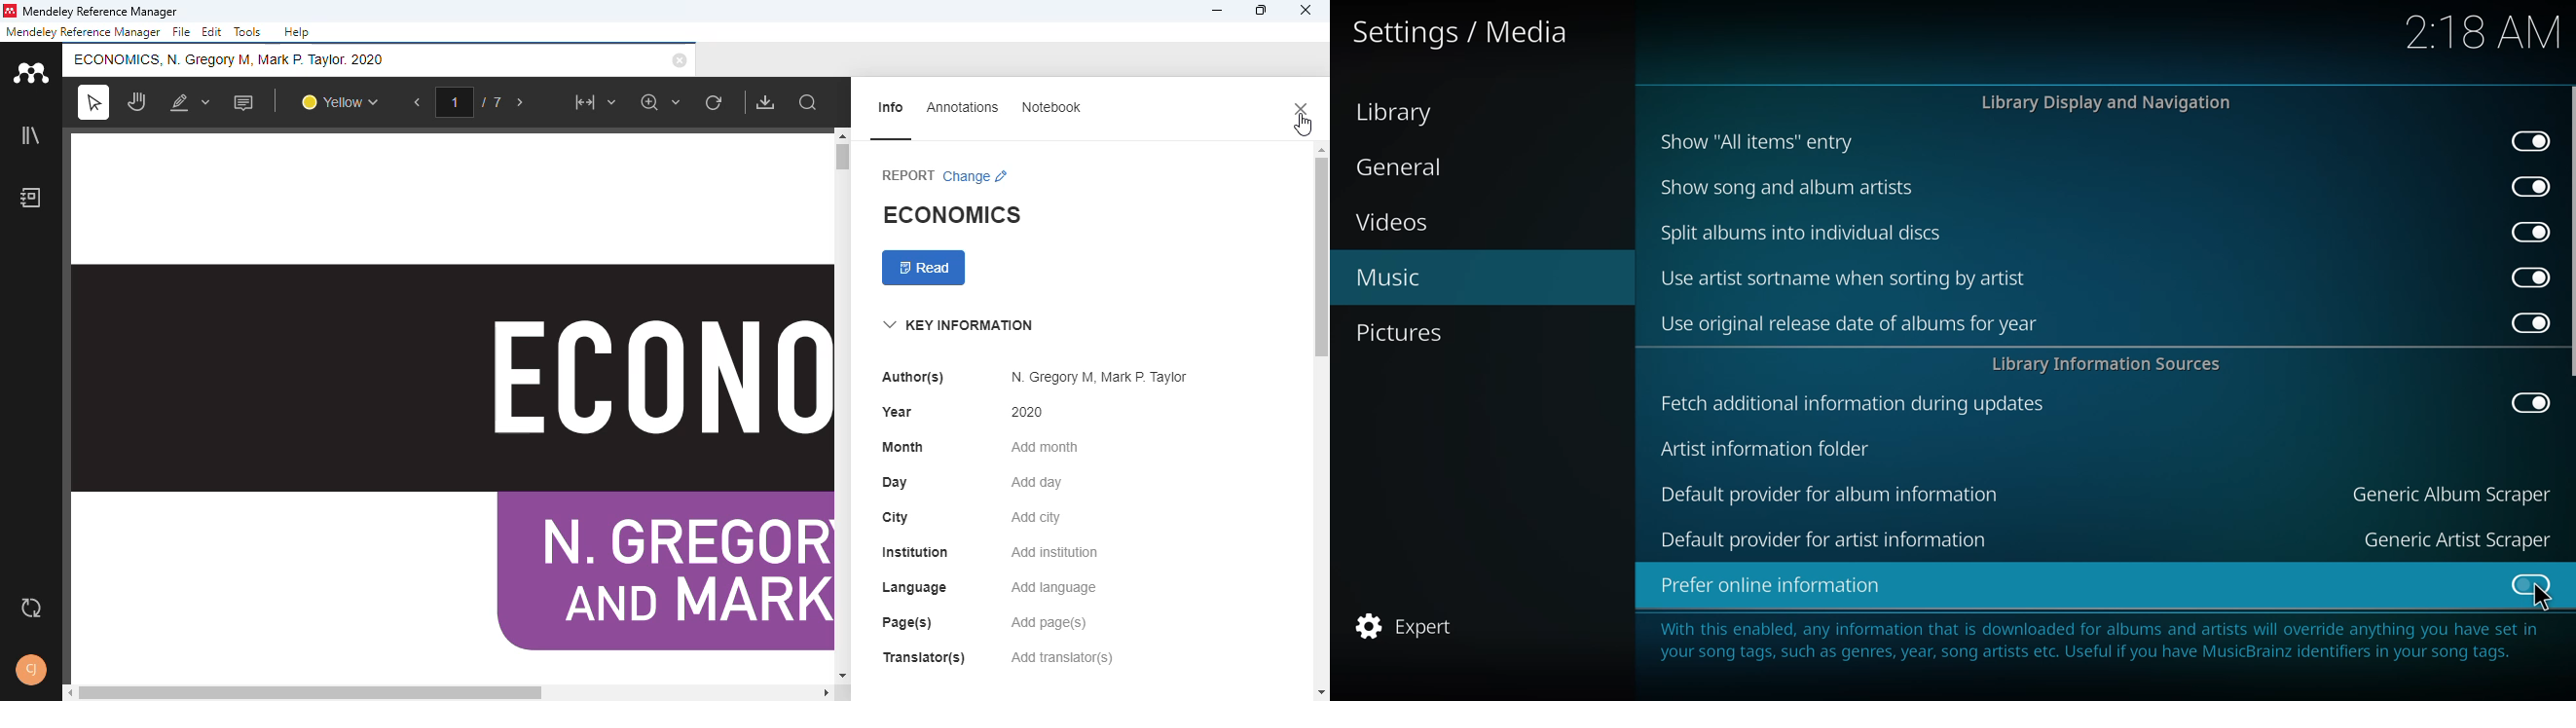 This screenshot has height=728, width=2576. What do you see at coordinates (2483, 32) in the screenshot?
I see `time` at bounding box center [2483, 32].